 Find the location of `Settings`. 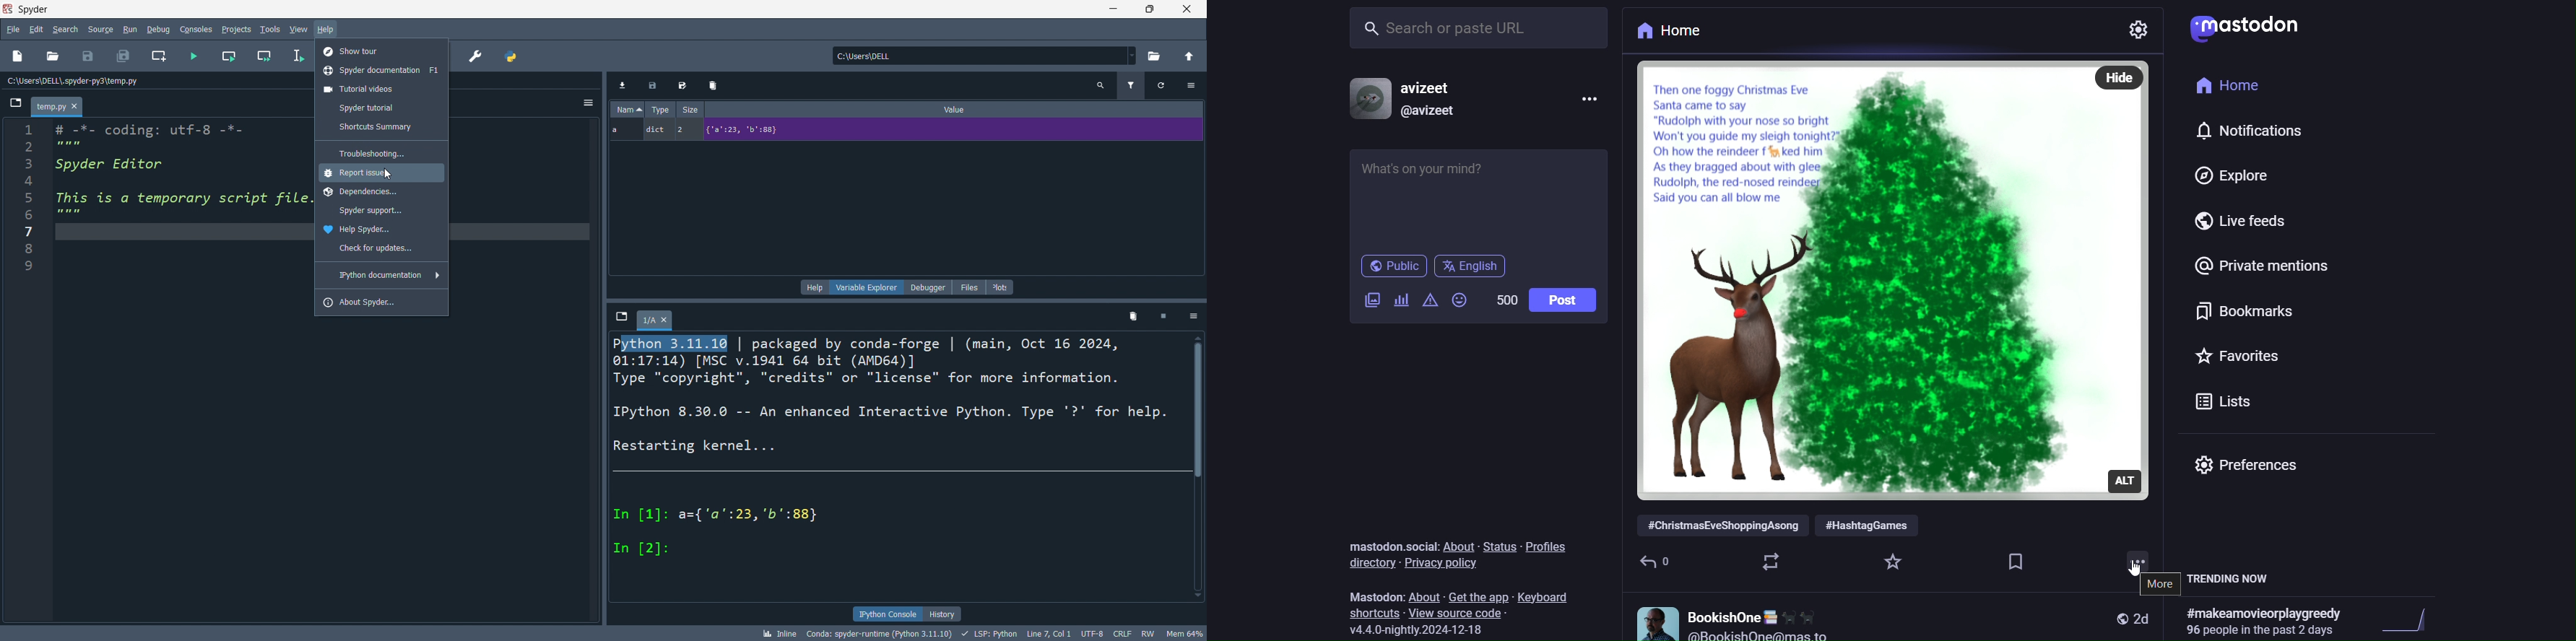

Settings is located at coordinates (1193, 316).